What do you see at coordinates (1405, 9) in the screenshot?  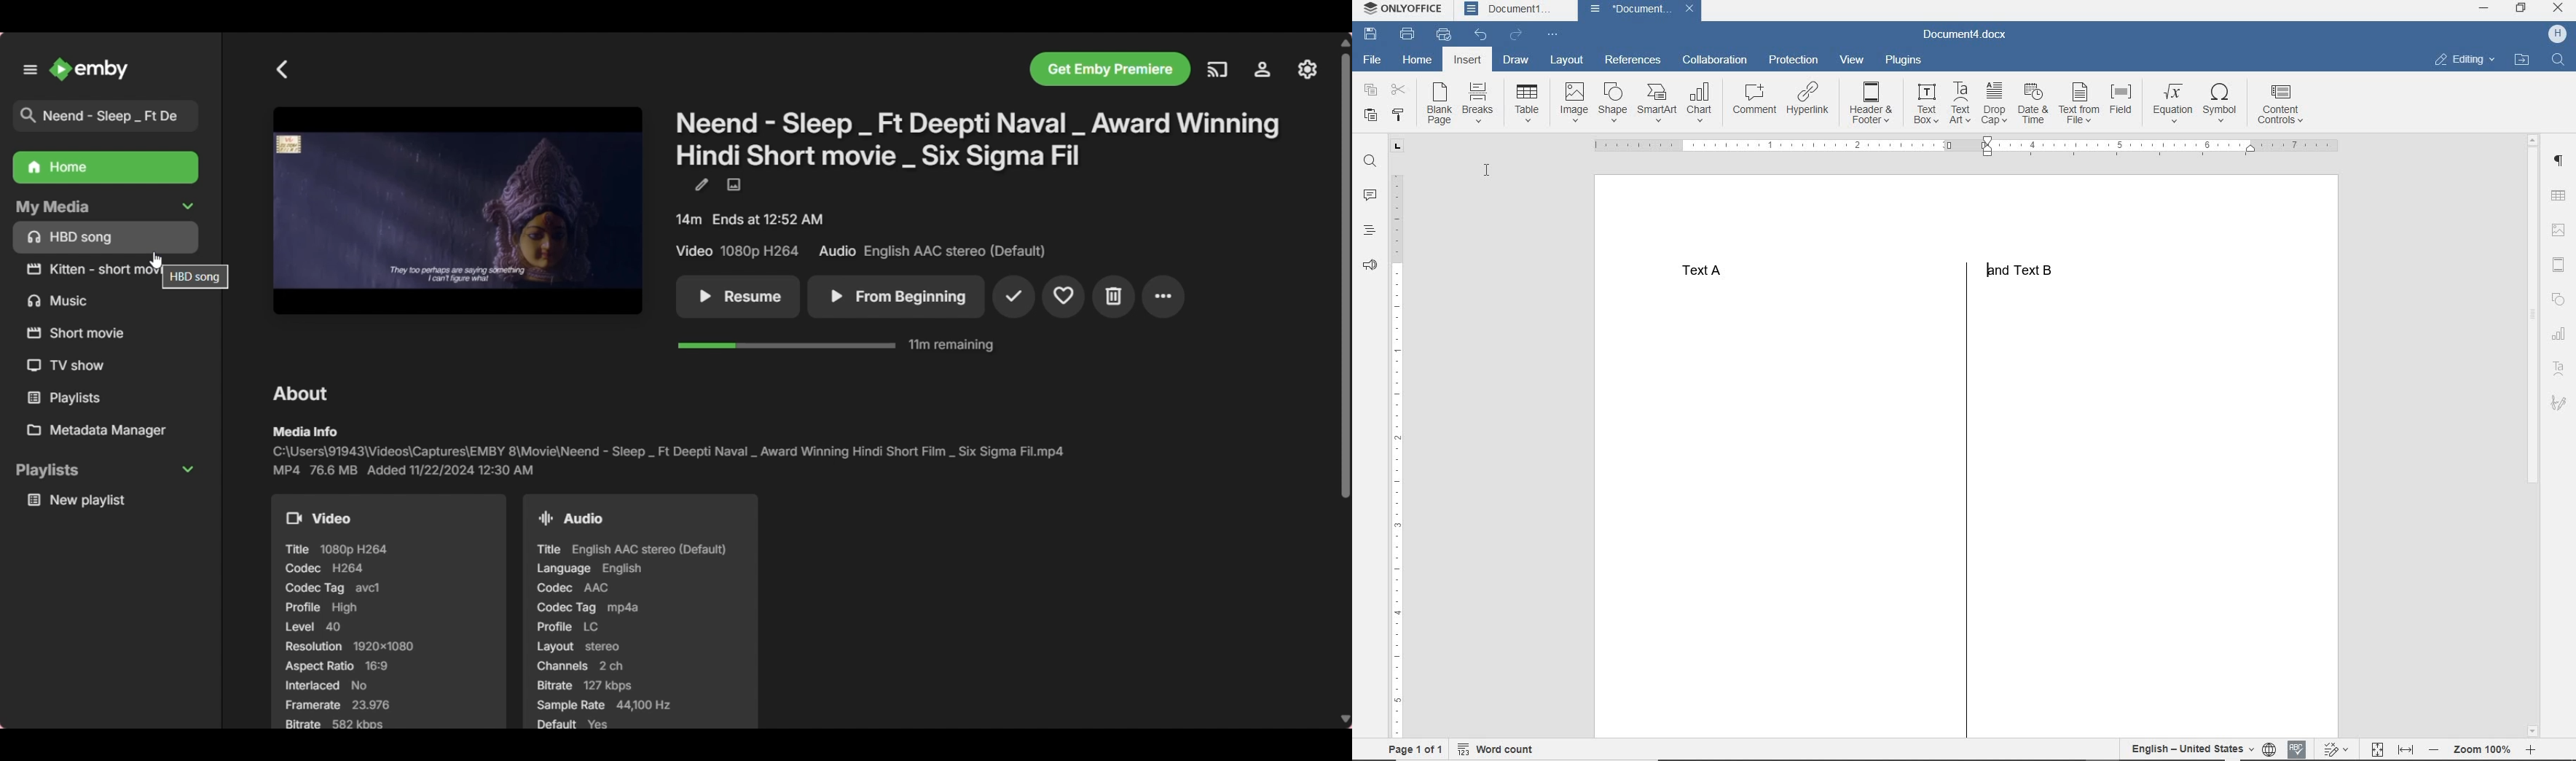 I see `SYSTEM NAME` at bounding box center [1405, 9].